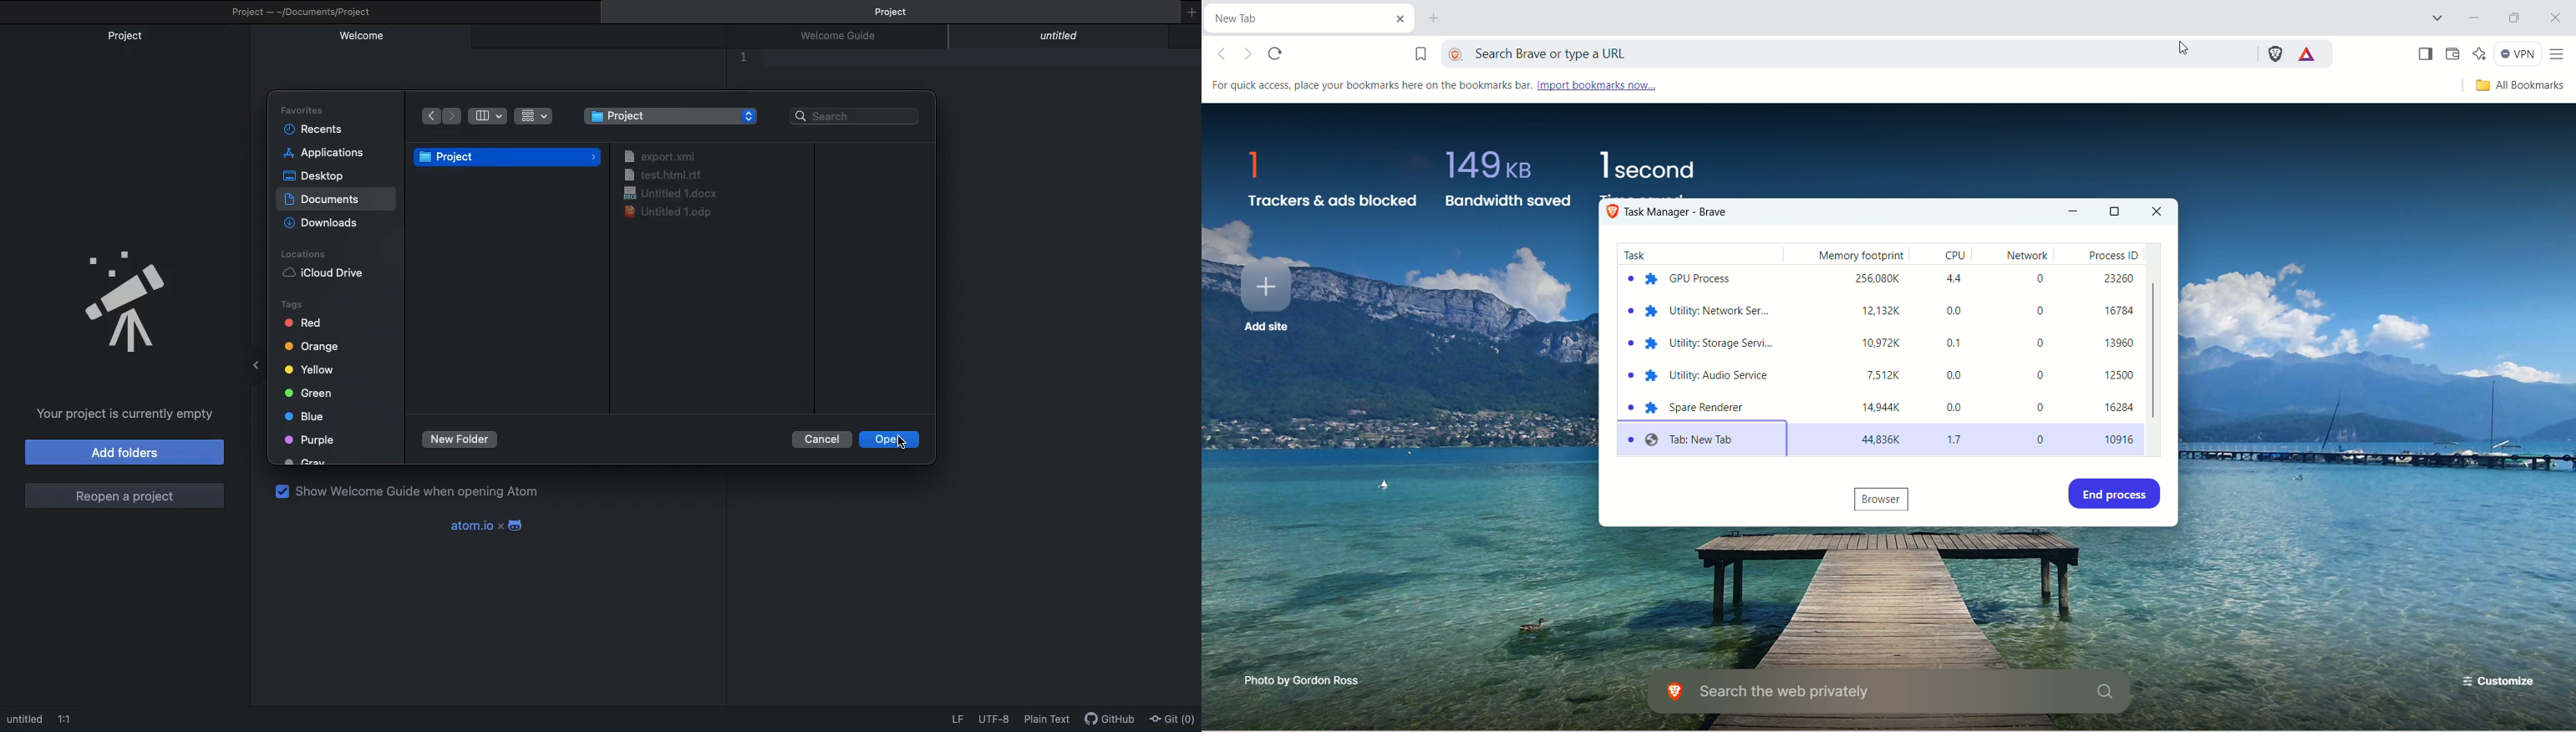  Describe the element at coordinates (2558, 56) in the screenshot. I see `more` at that location.